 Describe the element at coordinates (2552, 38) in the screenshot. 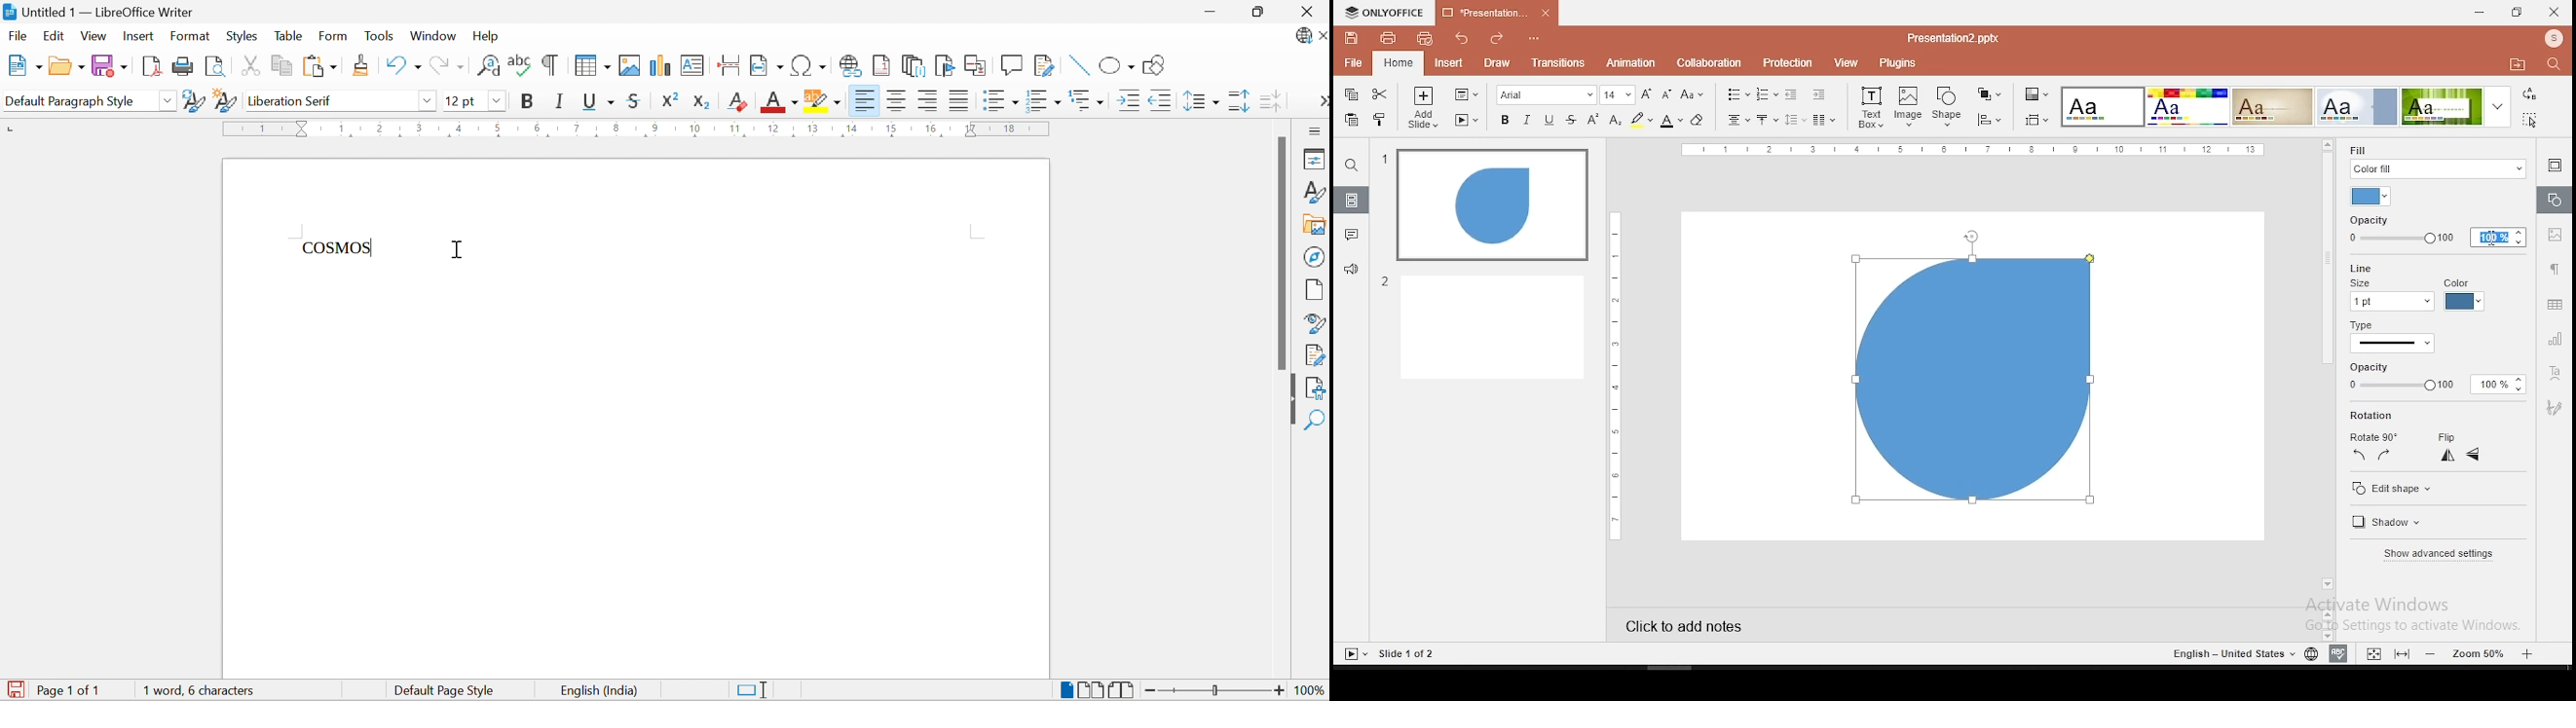

I see `profile` at that location.